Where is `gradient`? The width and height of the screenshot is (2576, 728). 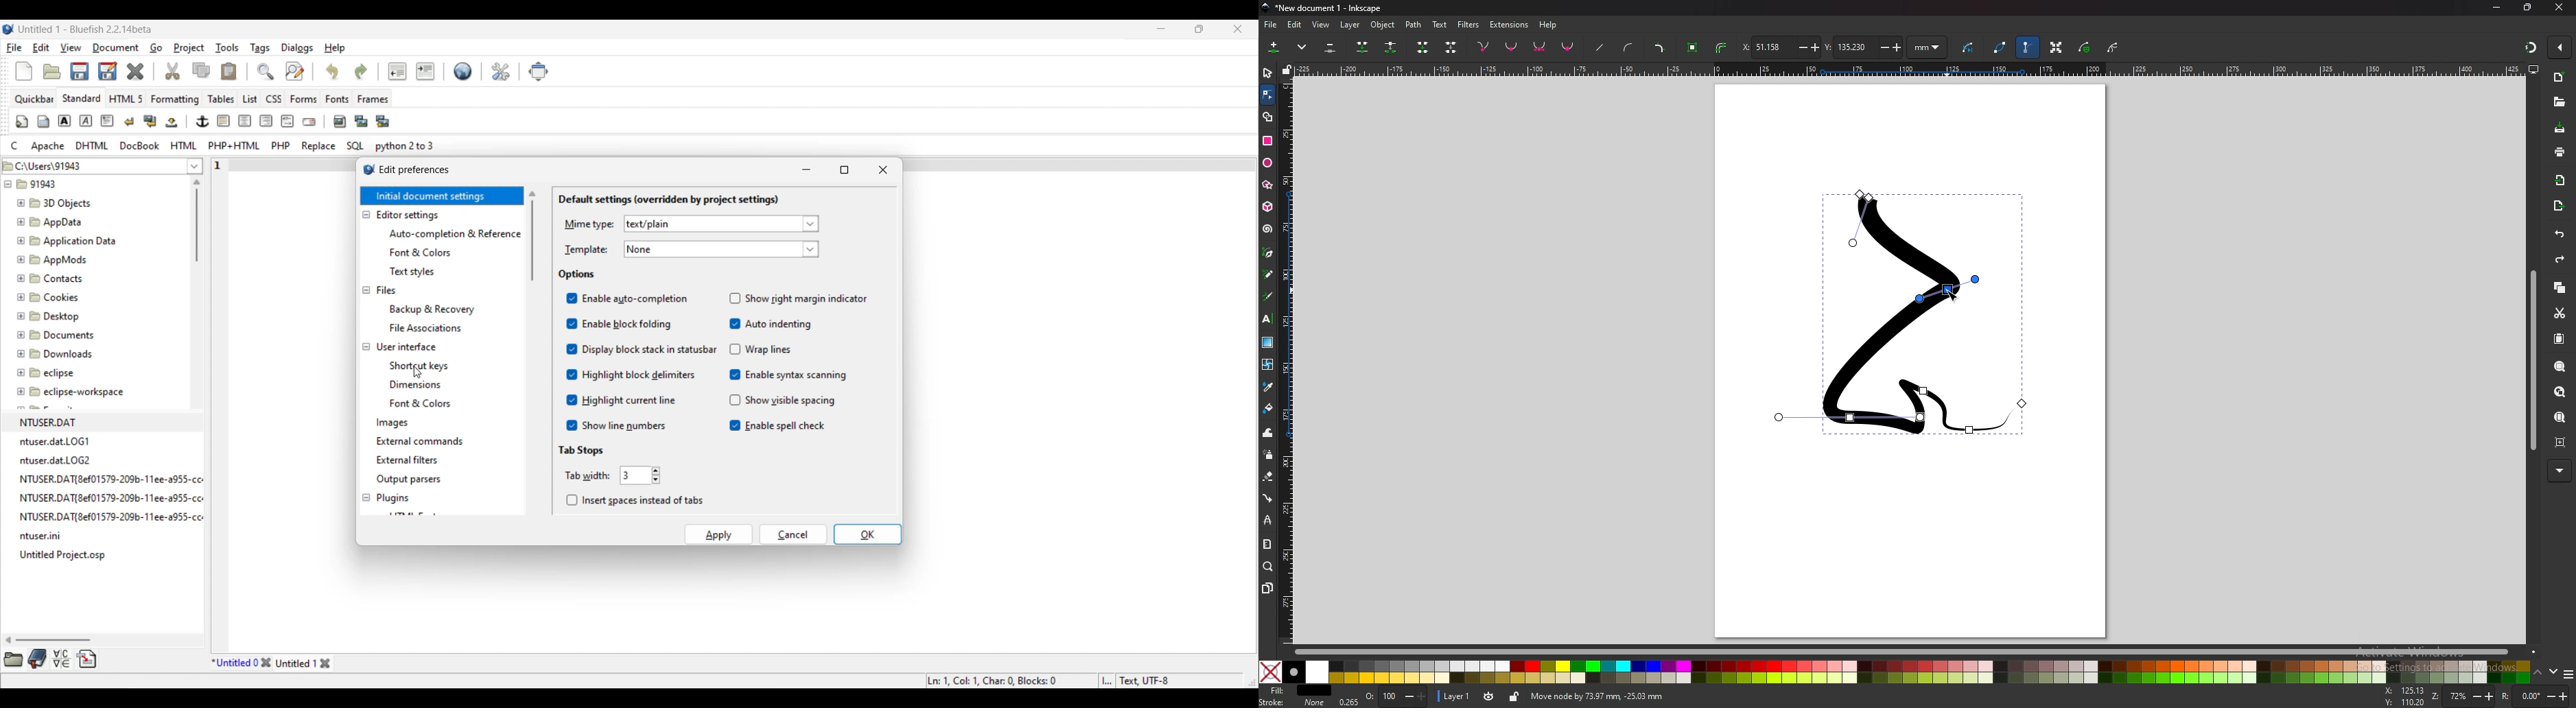 gradient is located at coordinates (1267, 342).